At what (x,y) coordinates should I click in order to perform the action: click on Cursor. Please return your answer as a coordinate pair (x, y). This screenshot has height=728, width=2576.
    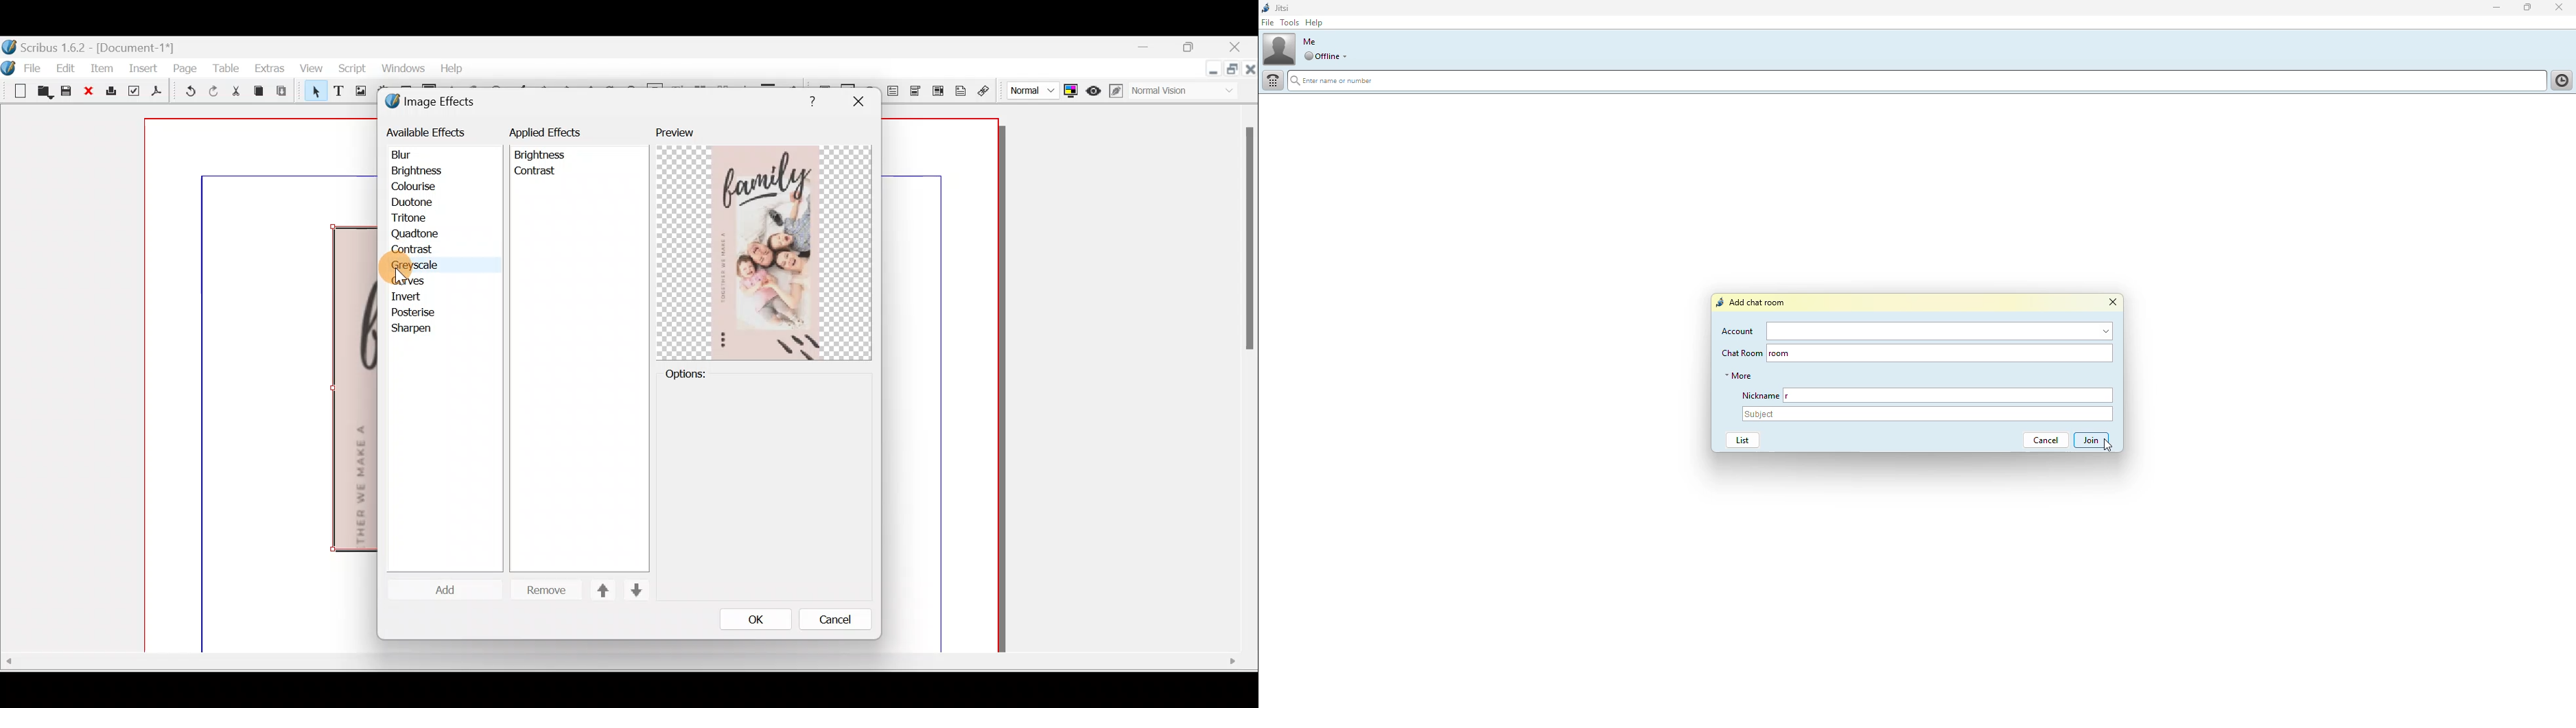
    Looking at the image, I should click on (448, 590).